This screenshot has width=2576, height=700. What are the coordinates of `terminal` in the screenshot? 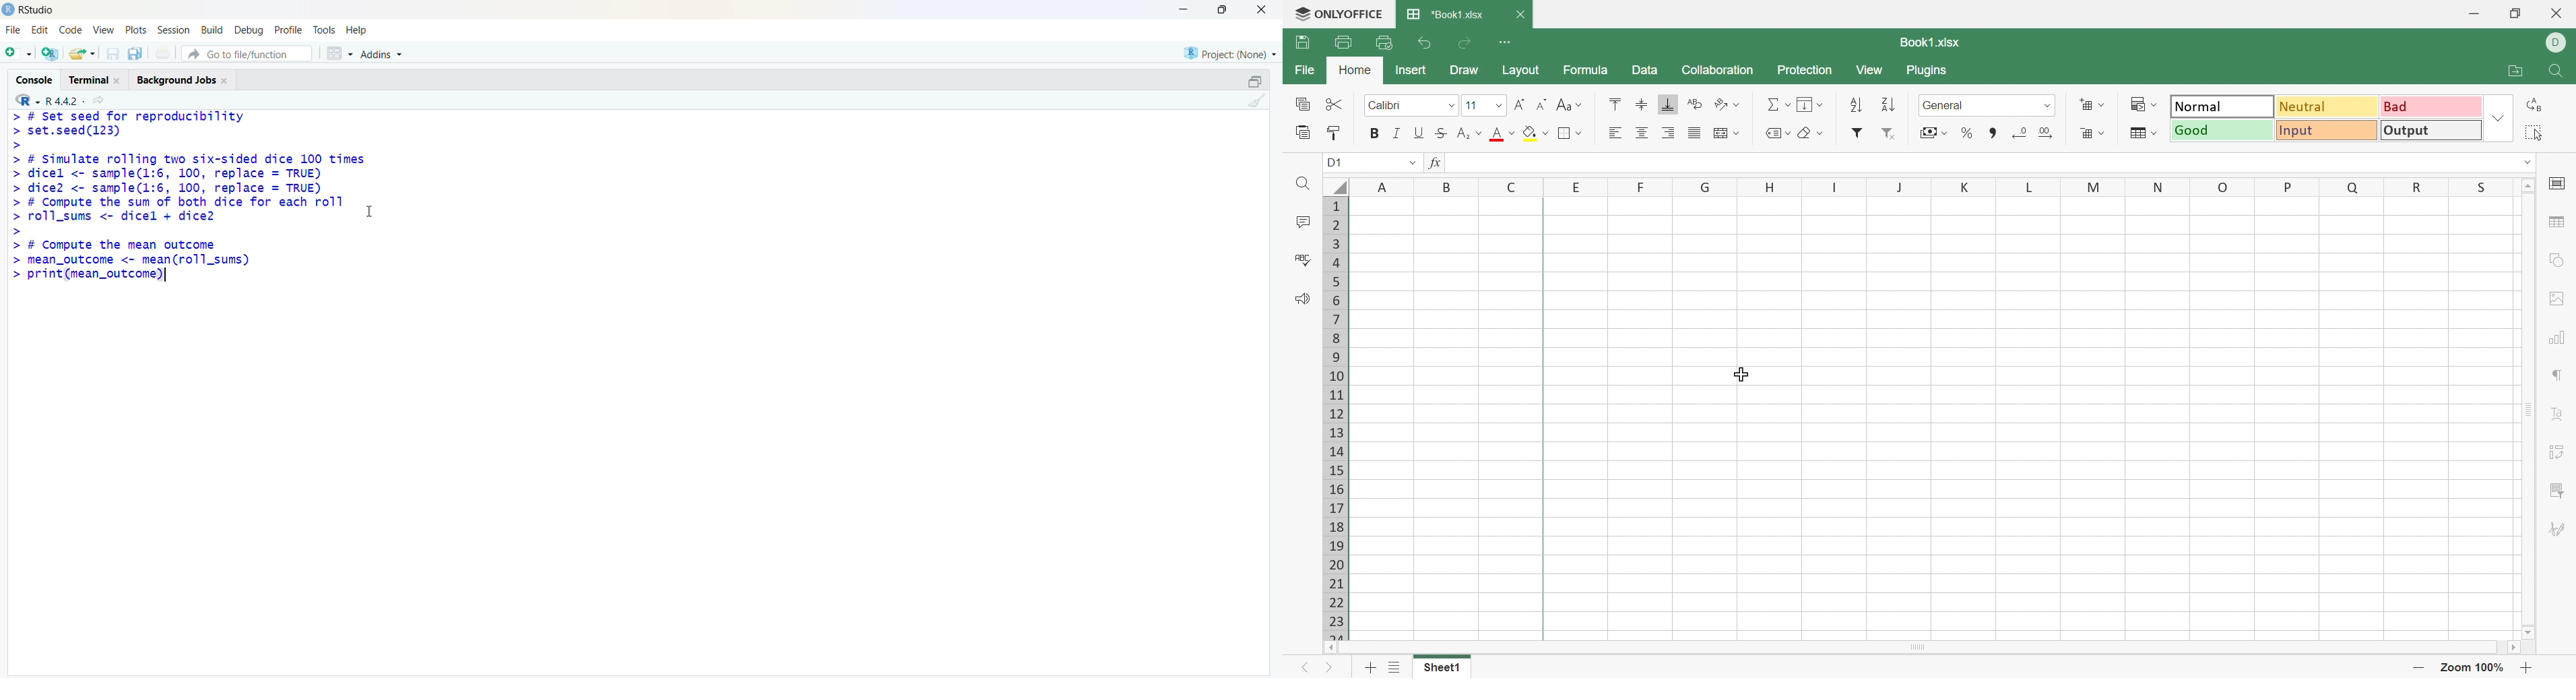 It's located at (88, 81).